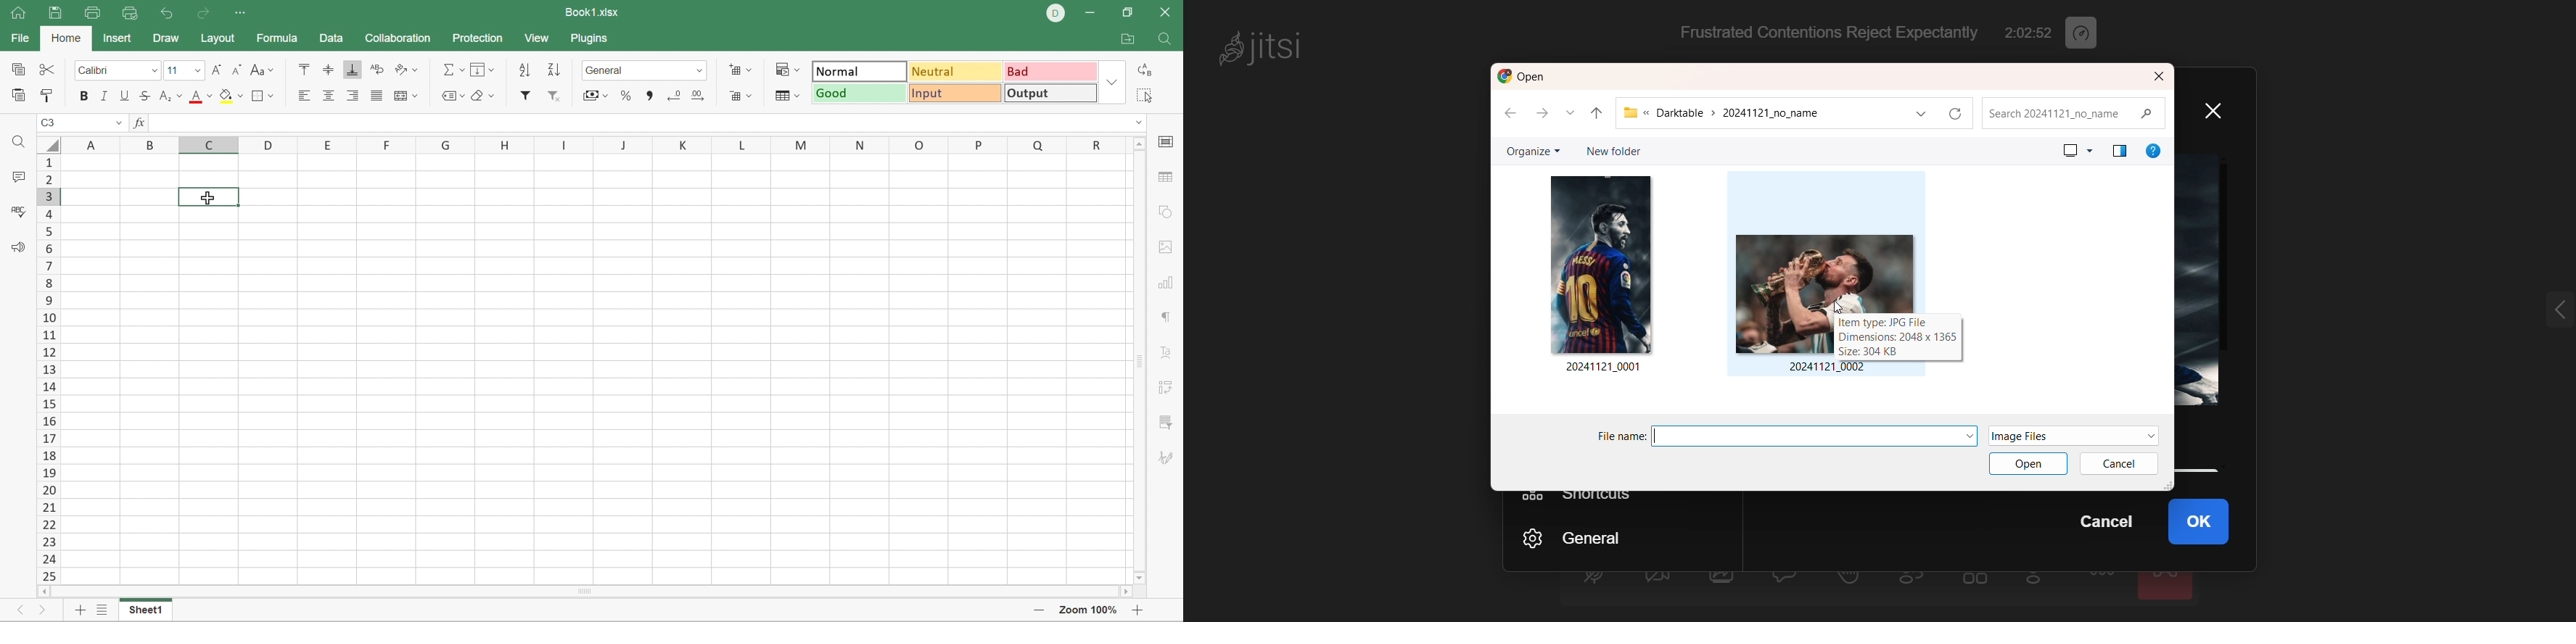 The image size is (2576, 644). Describe the element at coordinates (1835, 305) in the screenshot. I see `cursor` at that location.